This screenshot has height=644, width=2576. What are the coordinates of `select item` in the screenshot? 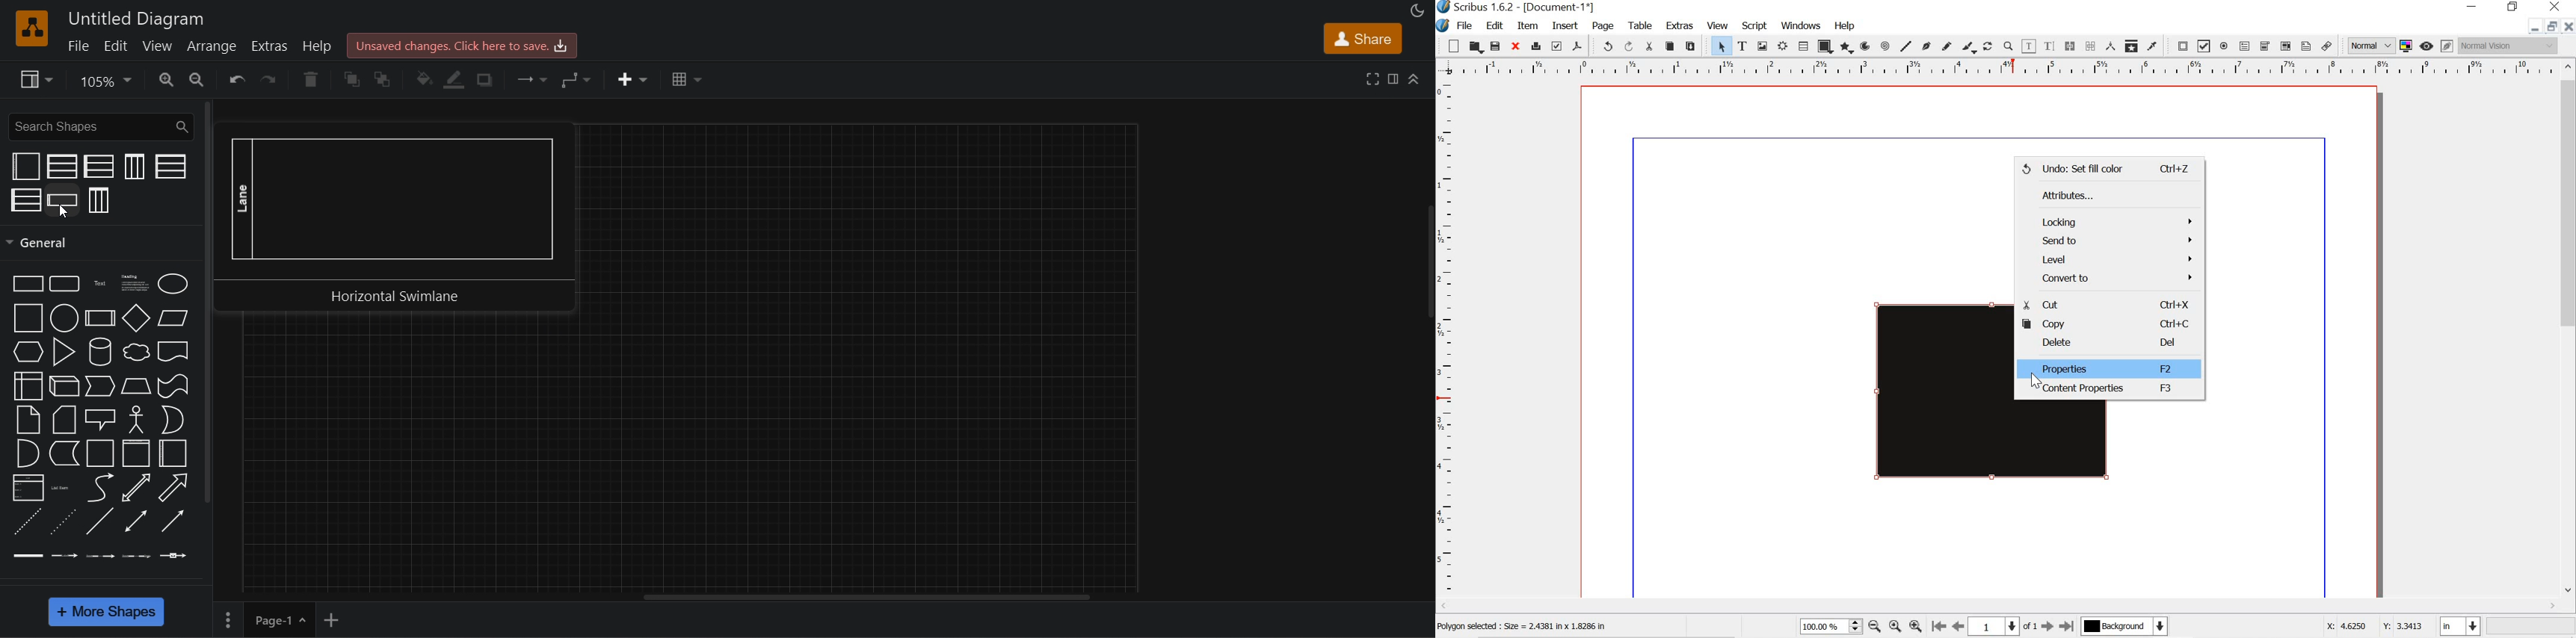 It's located at (1720, 45).